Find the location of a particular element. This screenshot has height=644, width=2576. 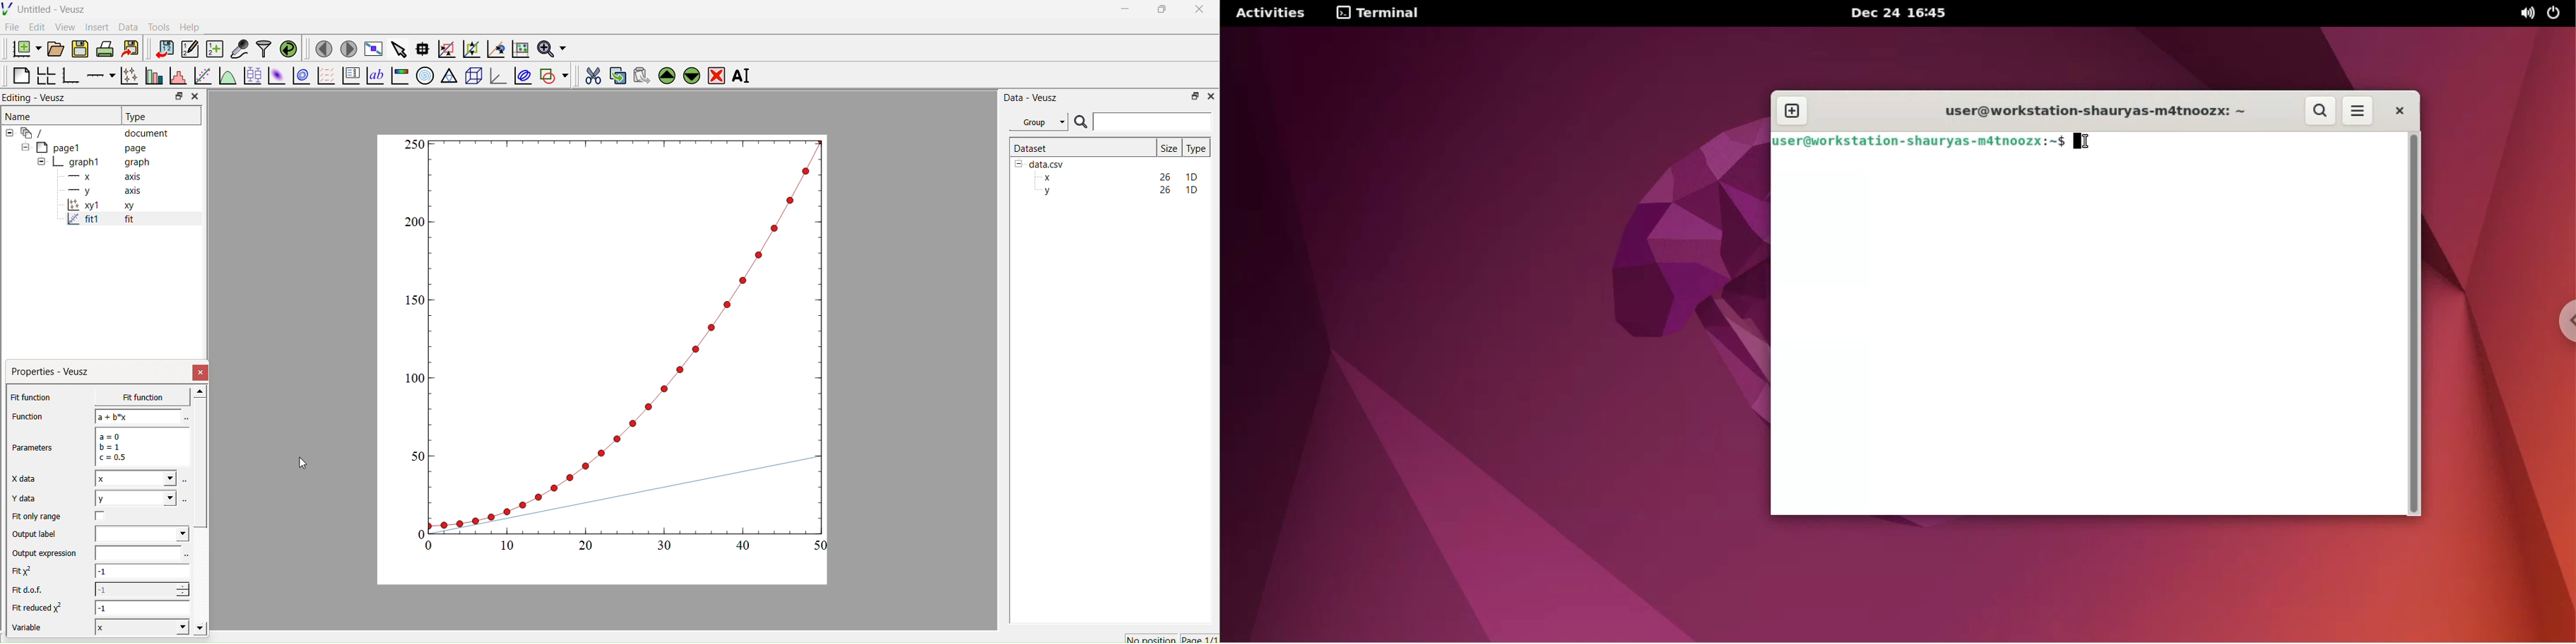

Name is located at coordinates (20, 115).